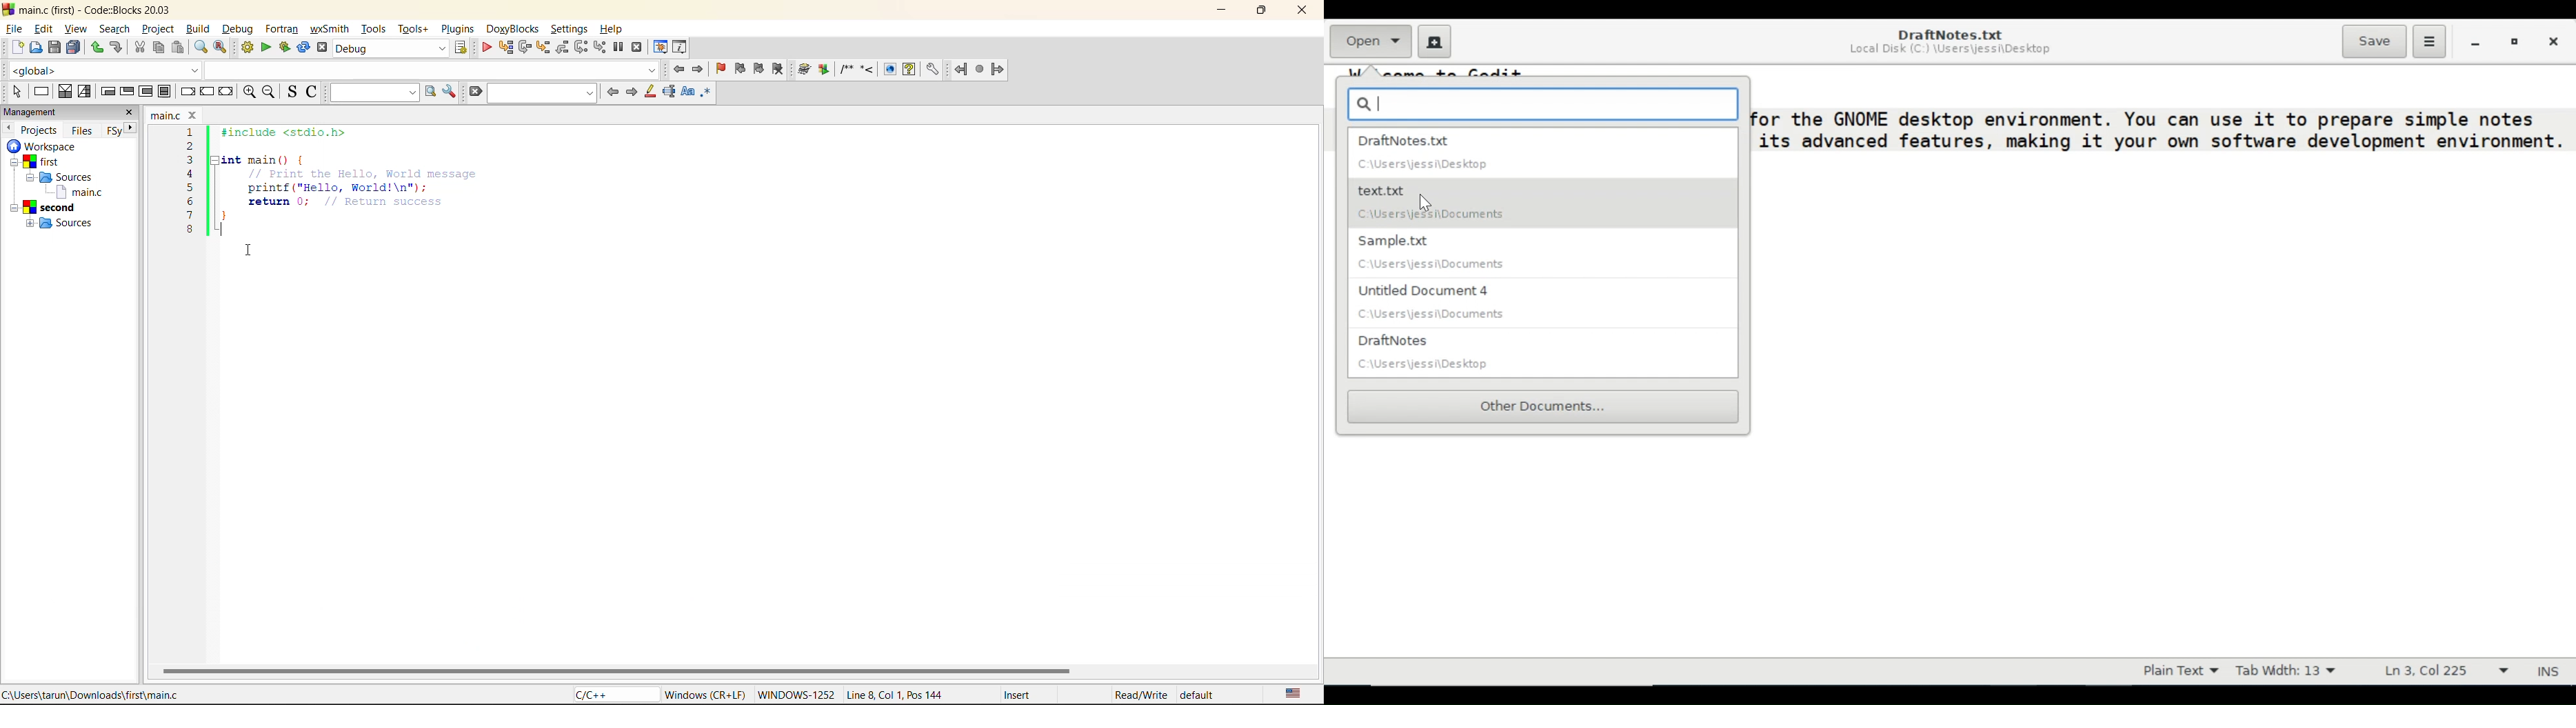 The height and width of the screenshot is (728, 2576). Describe the element at coordinates (1262, 10) in the screenshot. I see `maximize` at that location.